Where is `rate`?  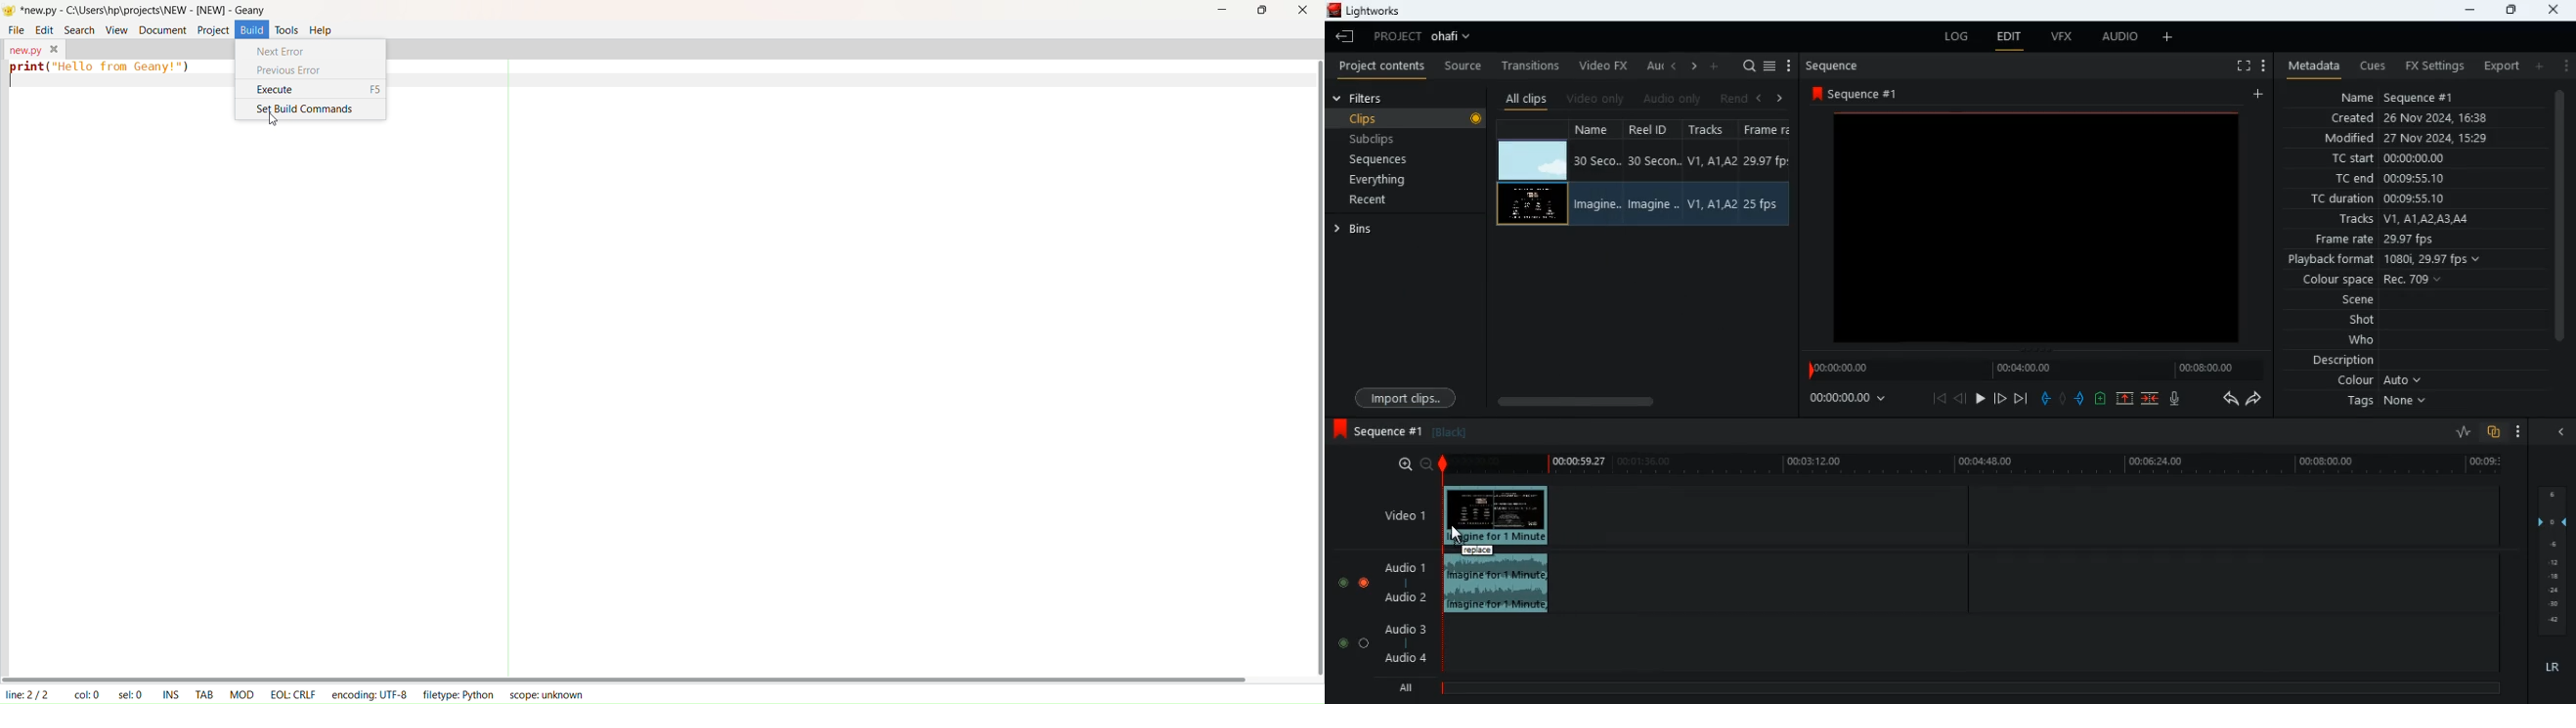
rate is located at coordinates (2457, 432).